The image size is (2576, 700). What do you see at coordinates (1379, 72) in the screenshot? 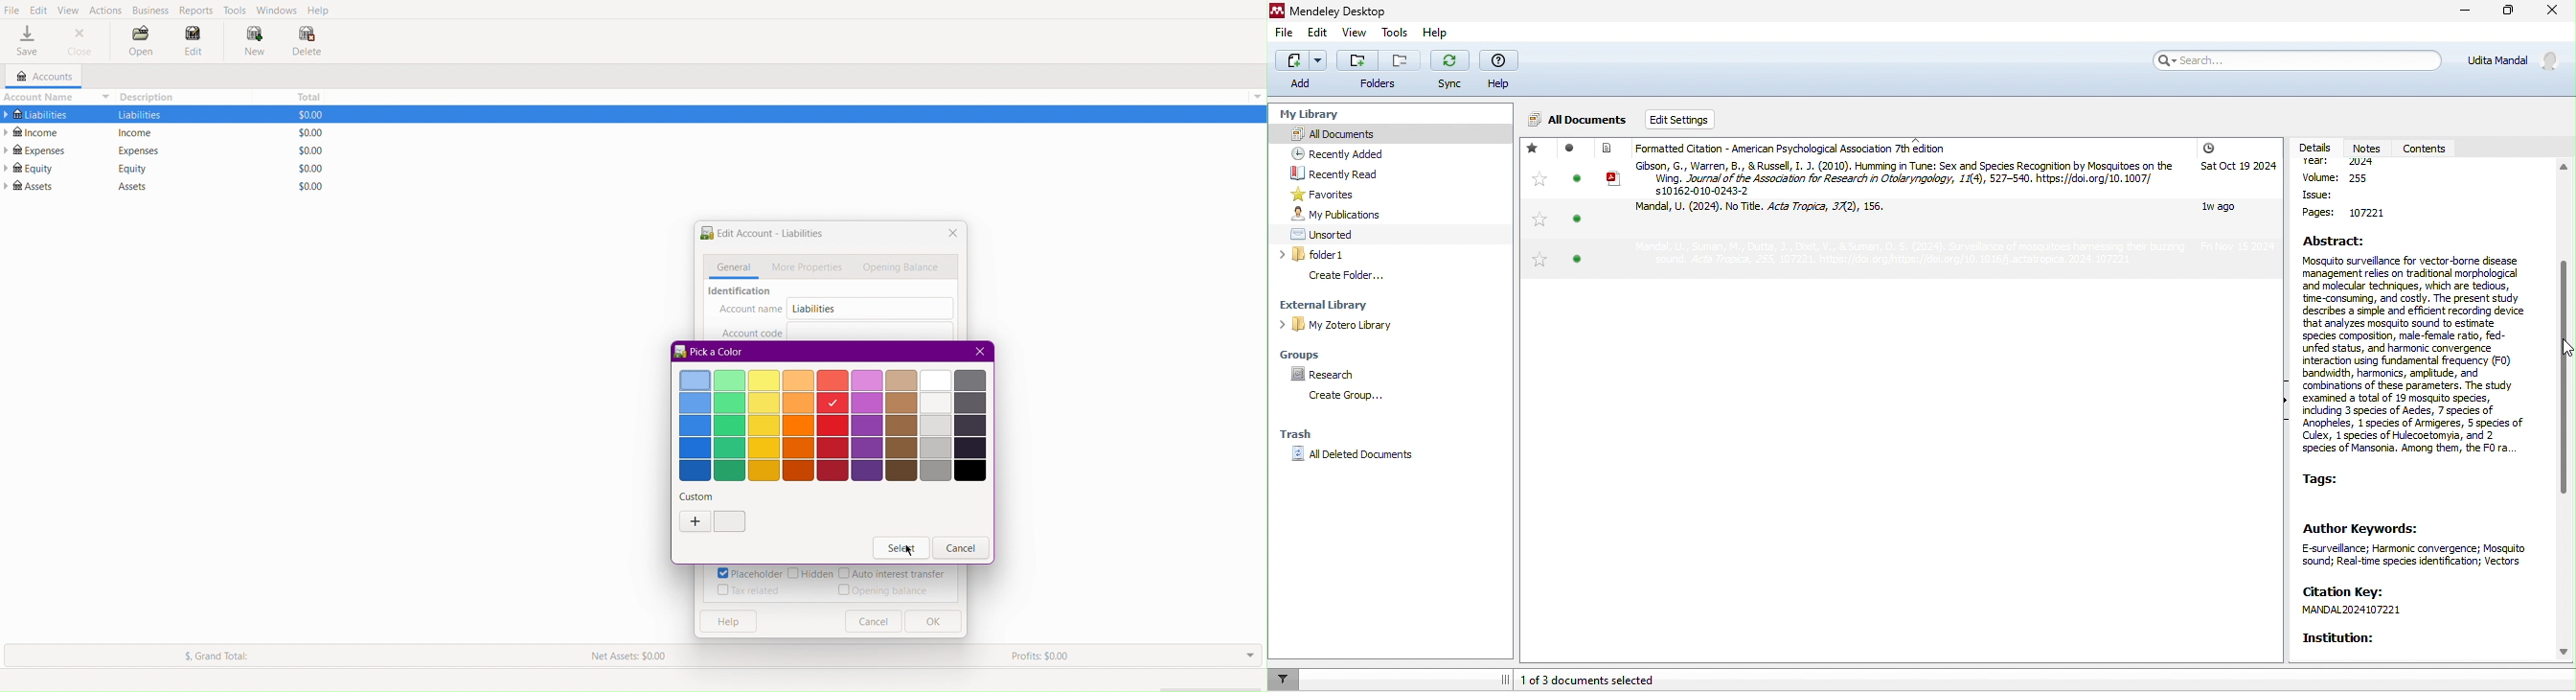
I see `folders` at bounding box center [1379, 72].